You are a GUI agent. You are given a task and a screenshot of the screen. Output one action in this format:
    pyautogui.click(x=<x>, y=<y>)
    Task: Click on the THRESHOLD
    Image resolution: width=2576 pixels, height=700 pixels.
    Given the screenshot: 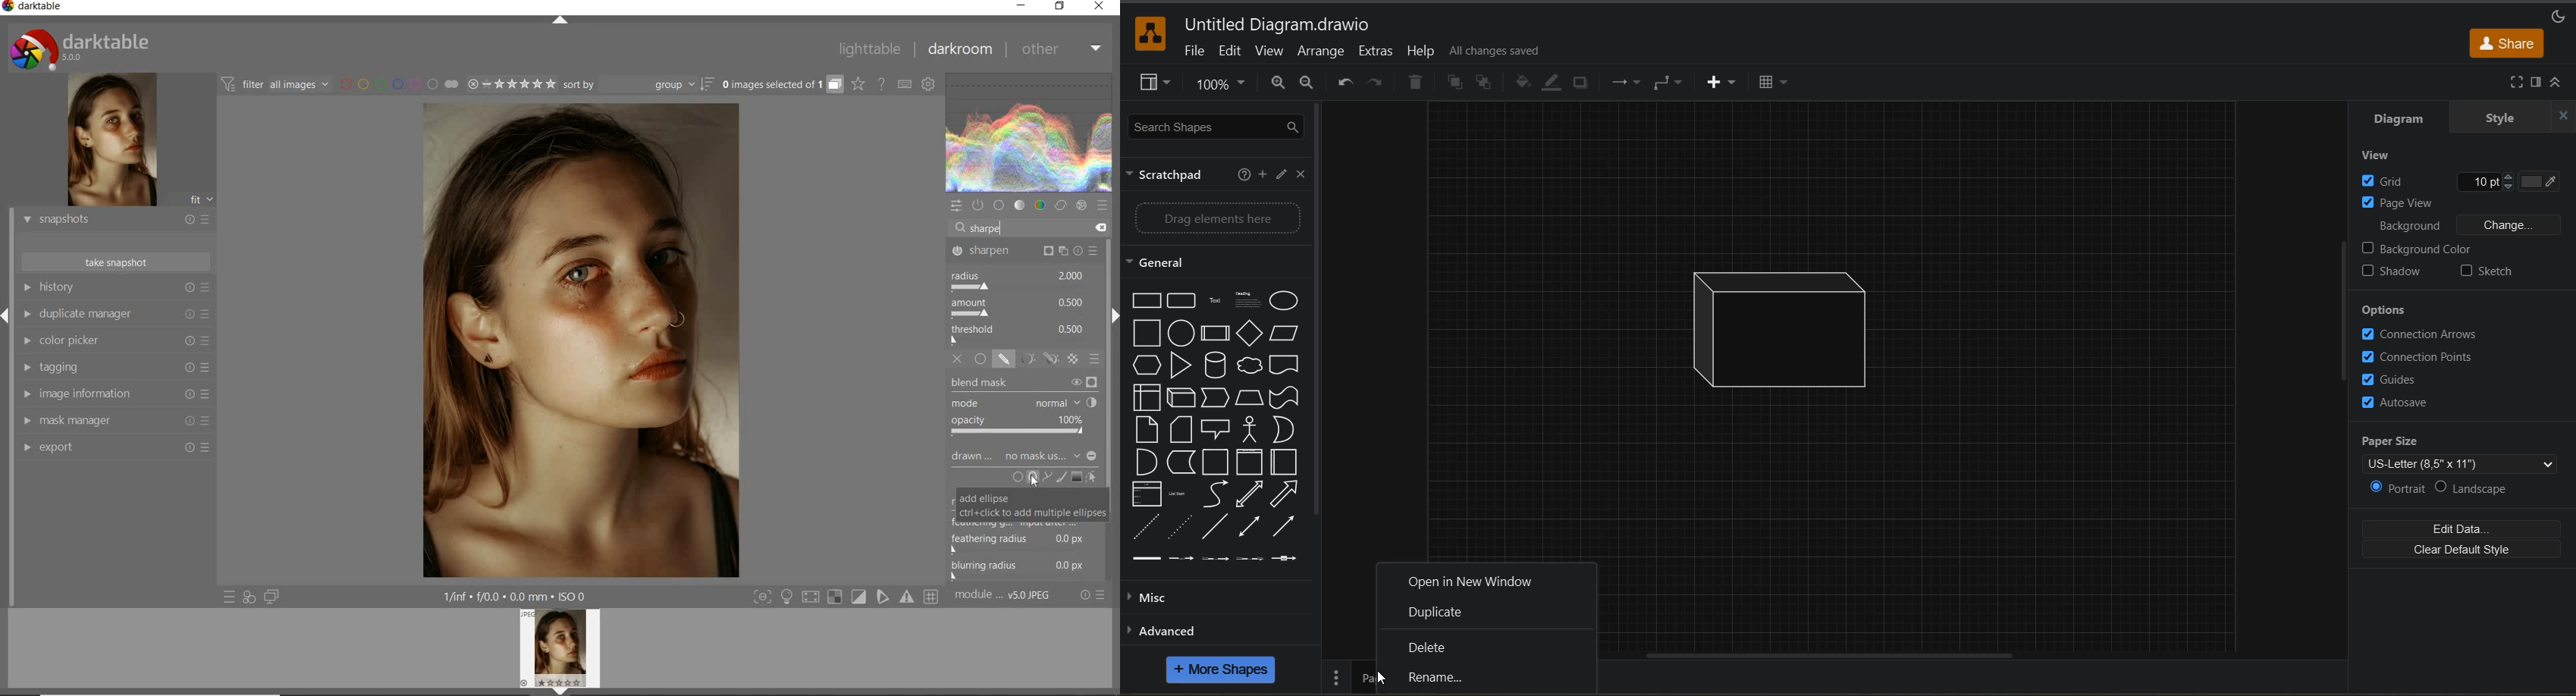 What is the action you would take?
    pyautogui.click(x=1020, y=334)
    